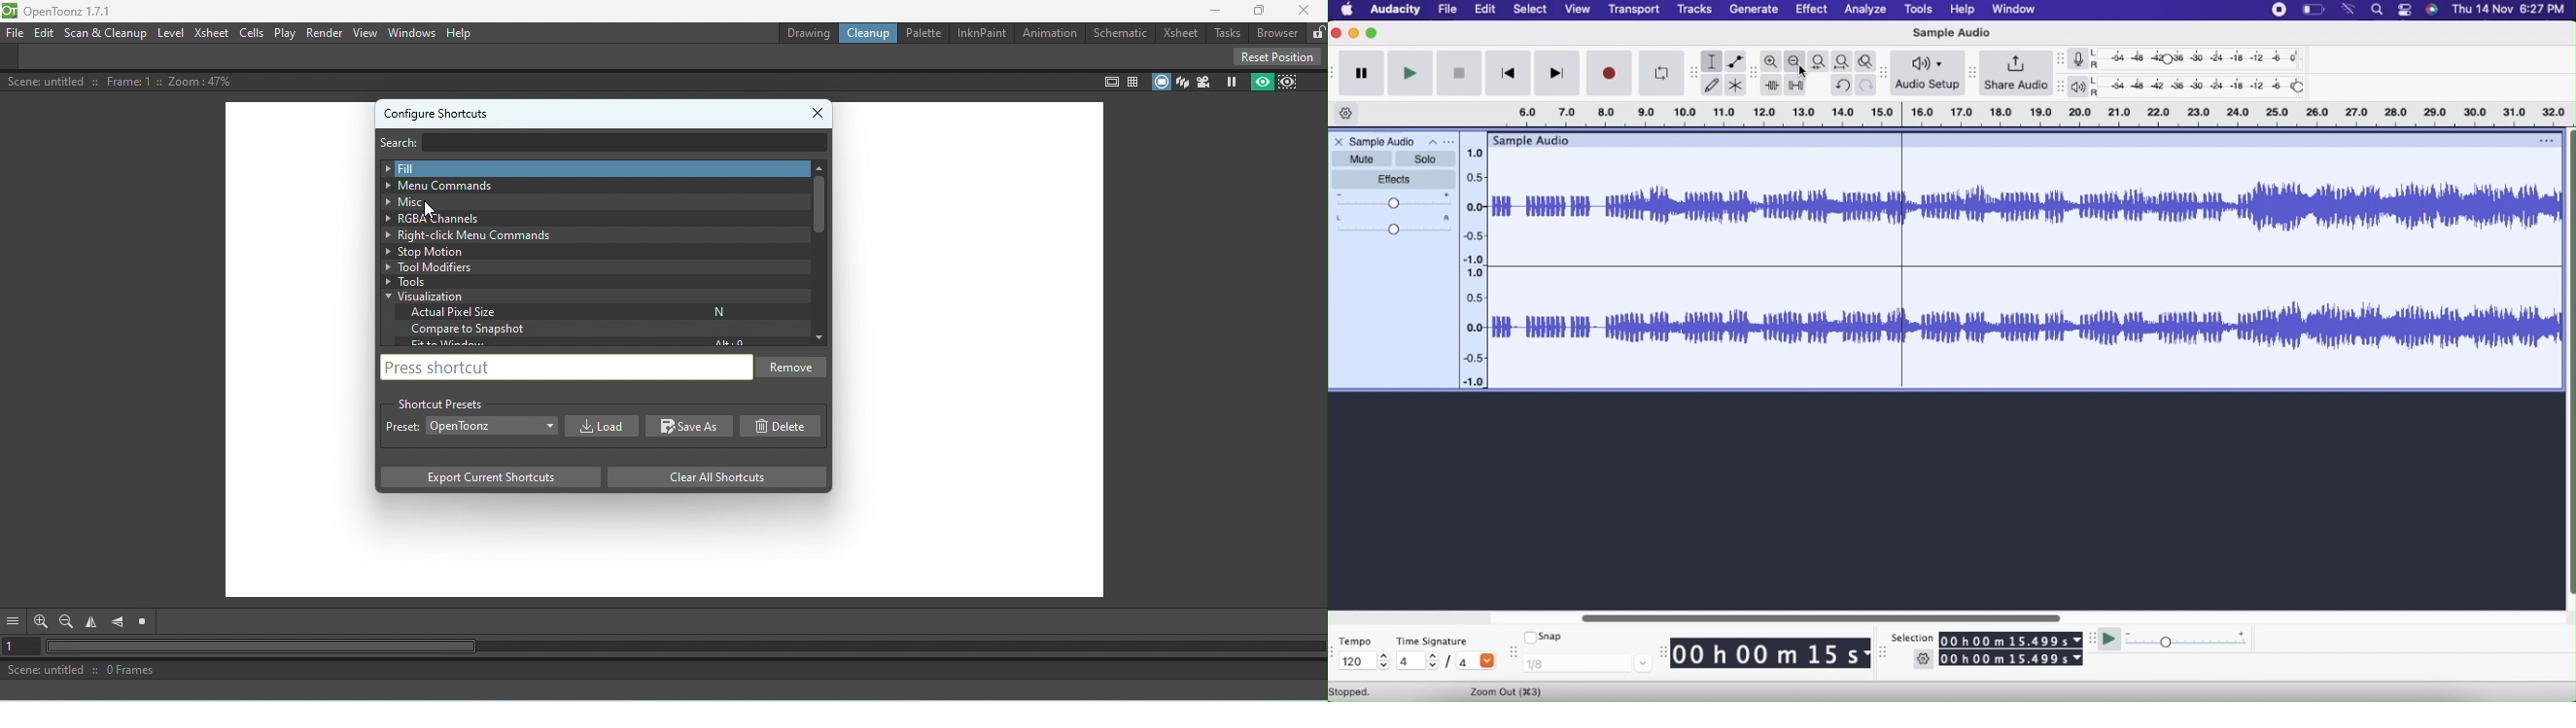 This screenshot has width=2576, height=728. What do you see at coordinates (1810, 73) in the screenshot?
I see `cursor` at bounding box center [1810, 73].